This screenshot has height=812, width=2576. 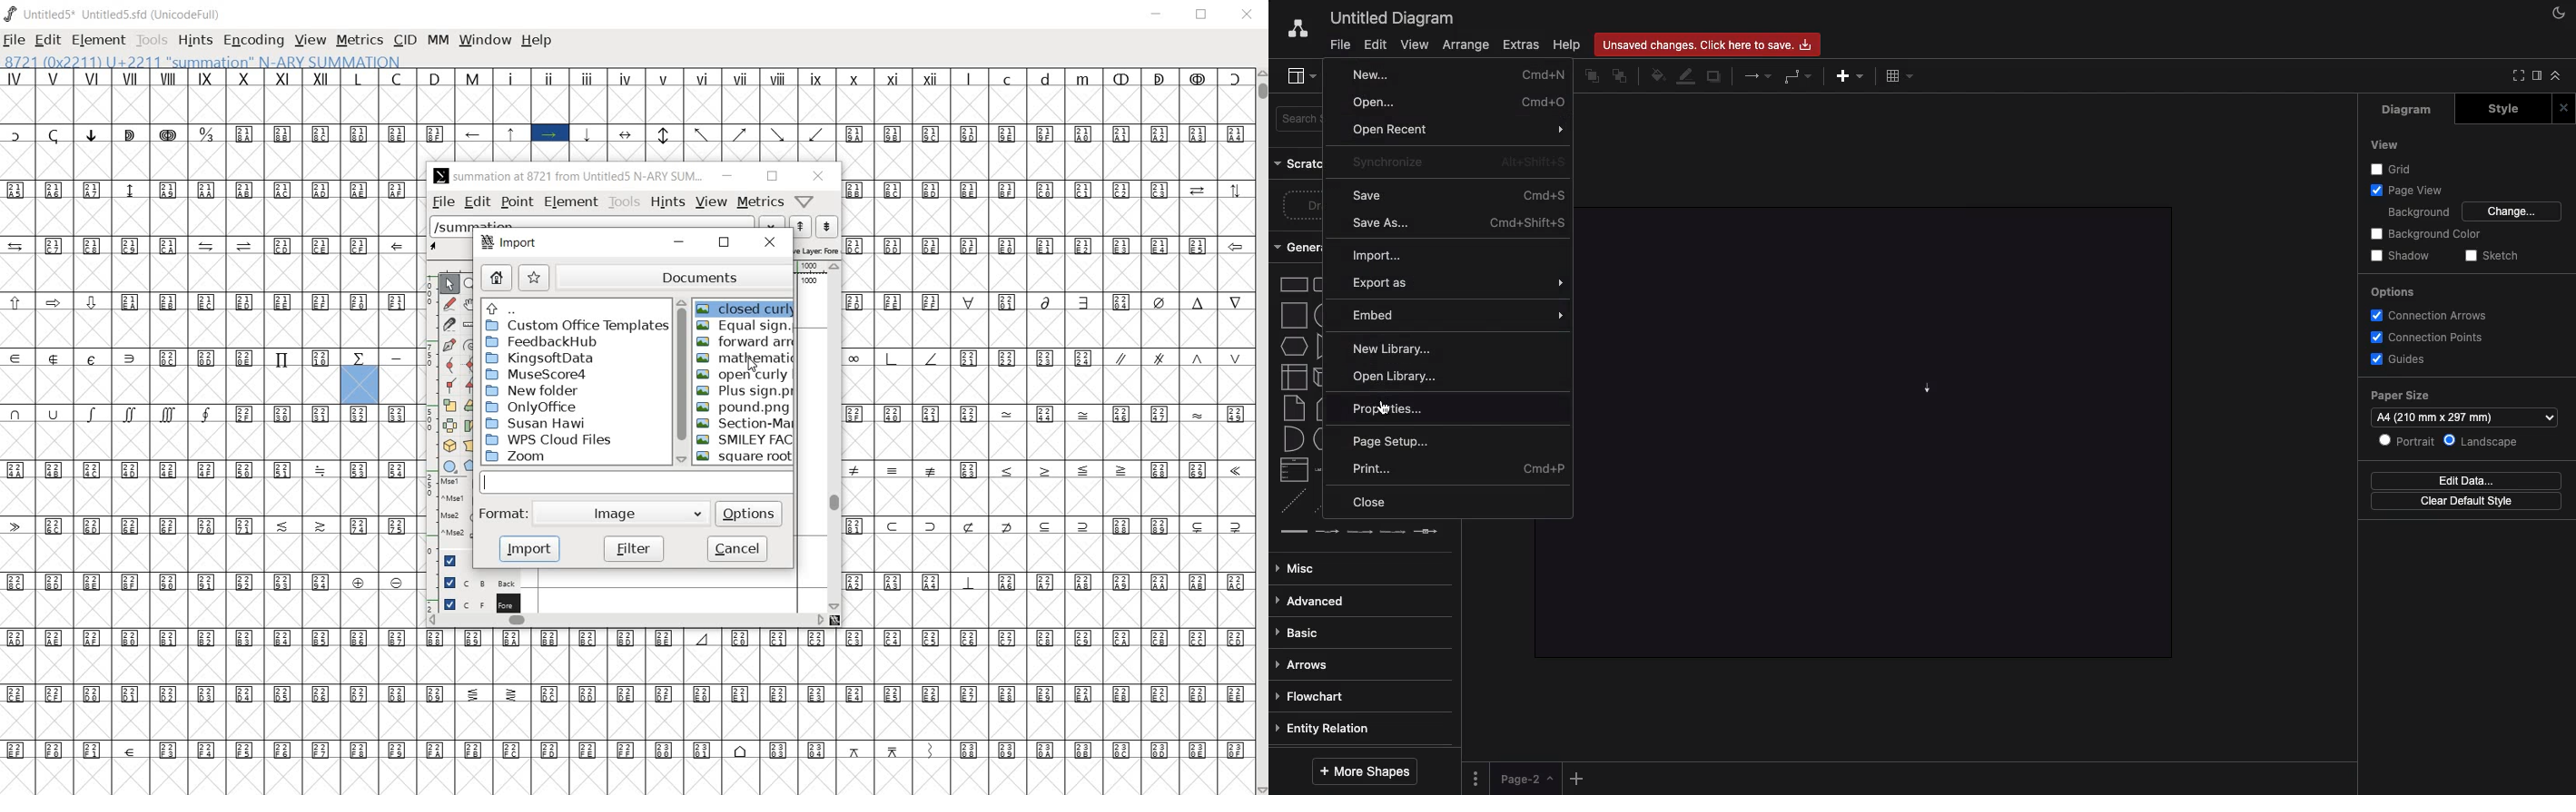 I want to click on More shapes, so click(x=1366, y=772).